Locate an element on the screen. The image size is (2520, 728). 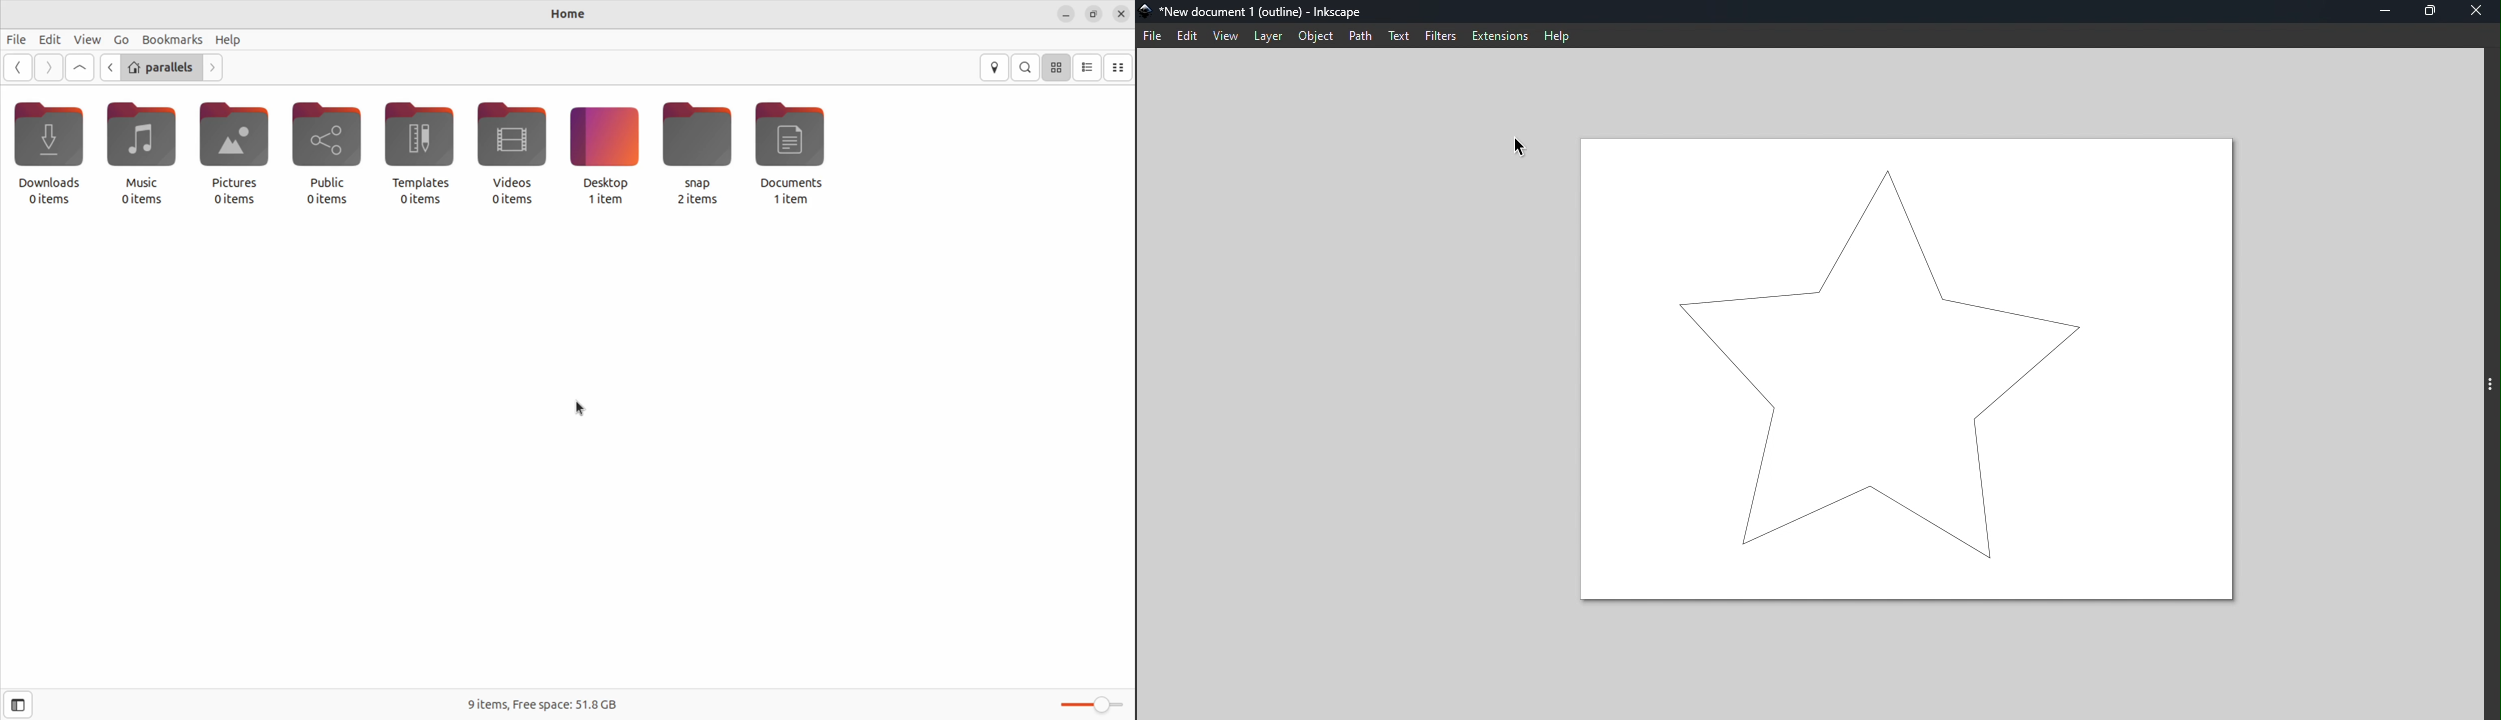
0 items is located at coordinates (141, 200).